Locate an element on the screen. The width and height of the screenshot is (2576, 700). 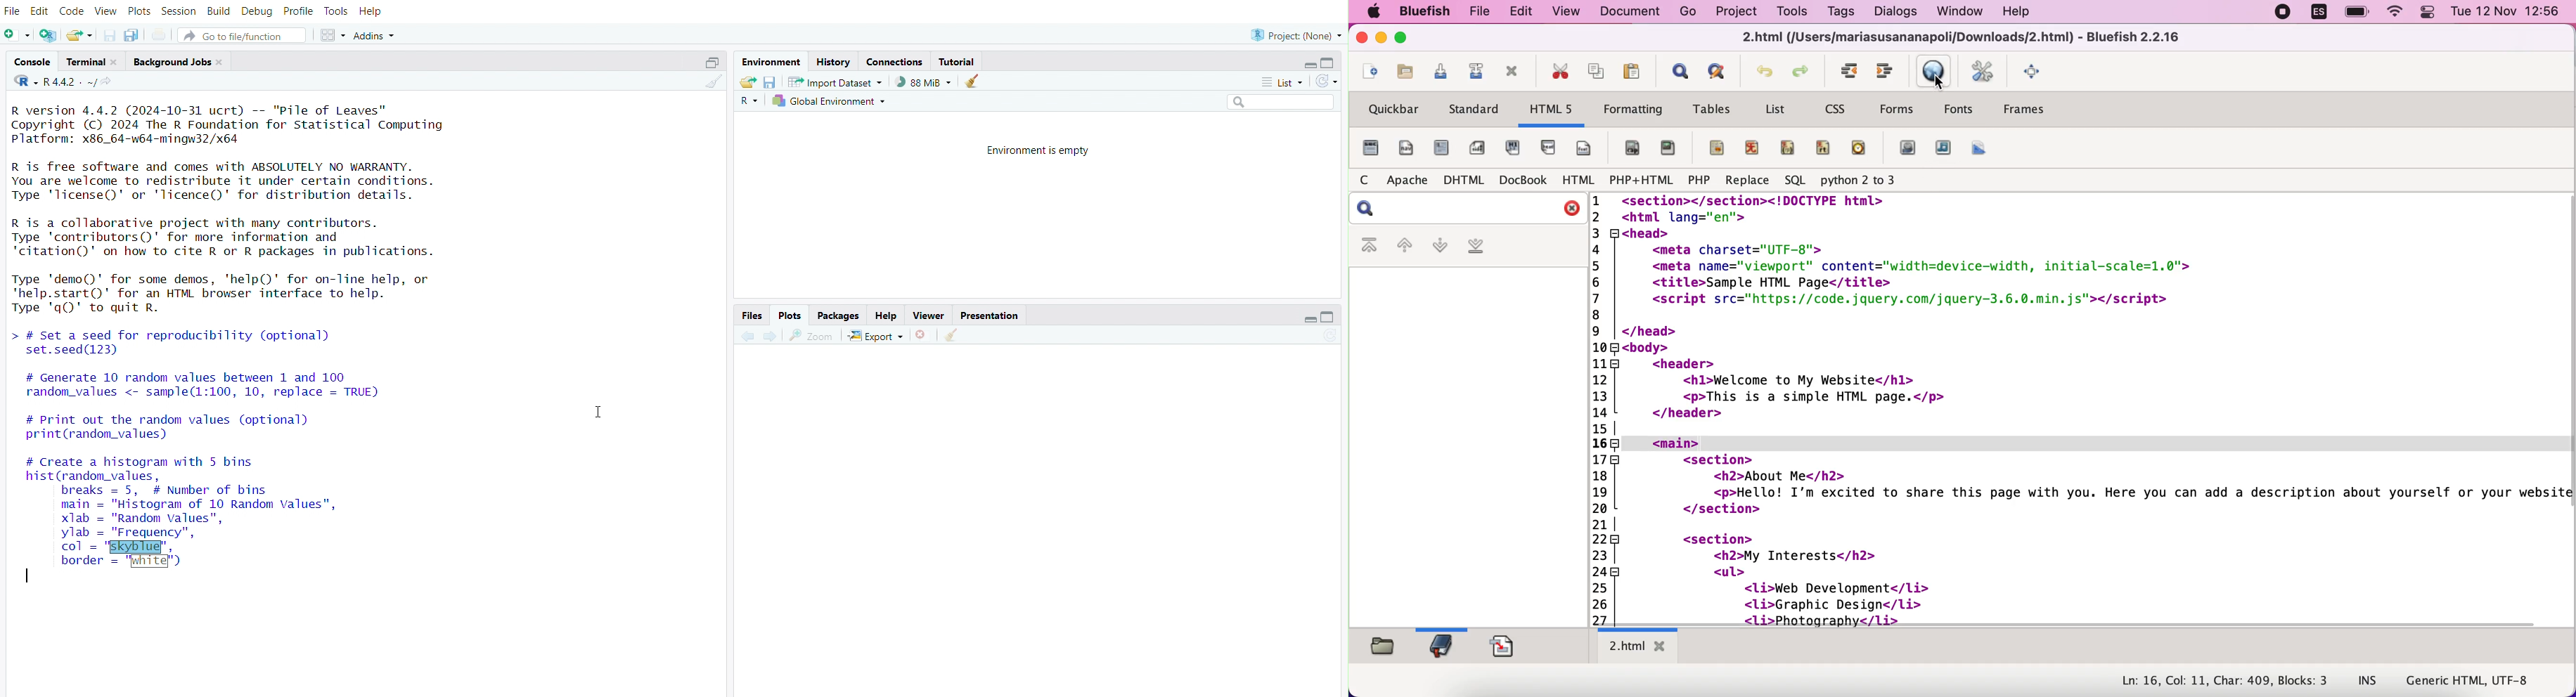
details of contributors is located at coordinates (257, 237).